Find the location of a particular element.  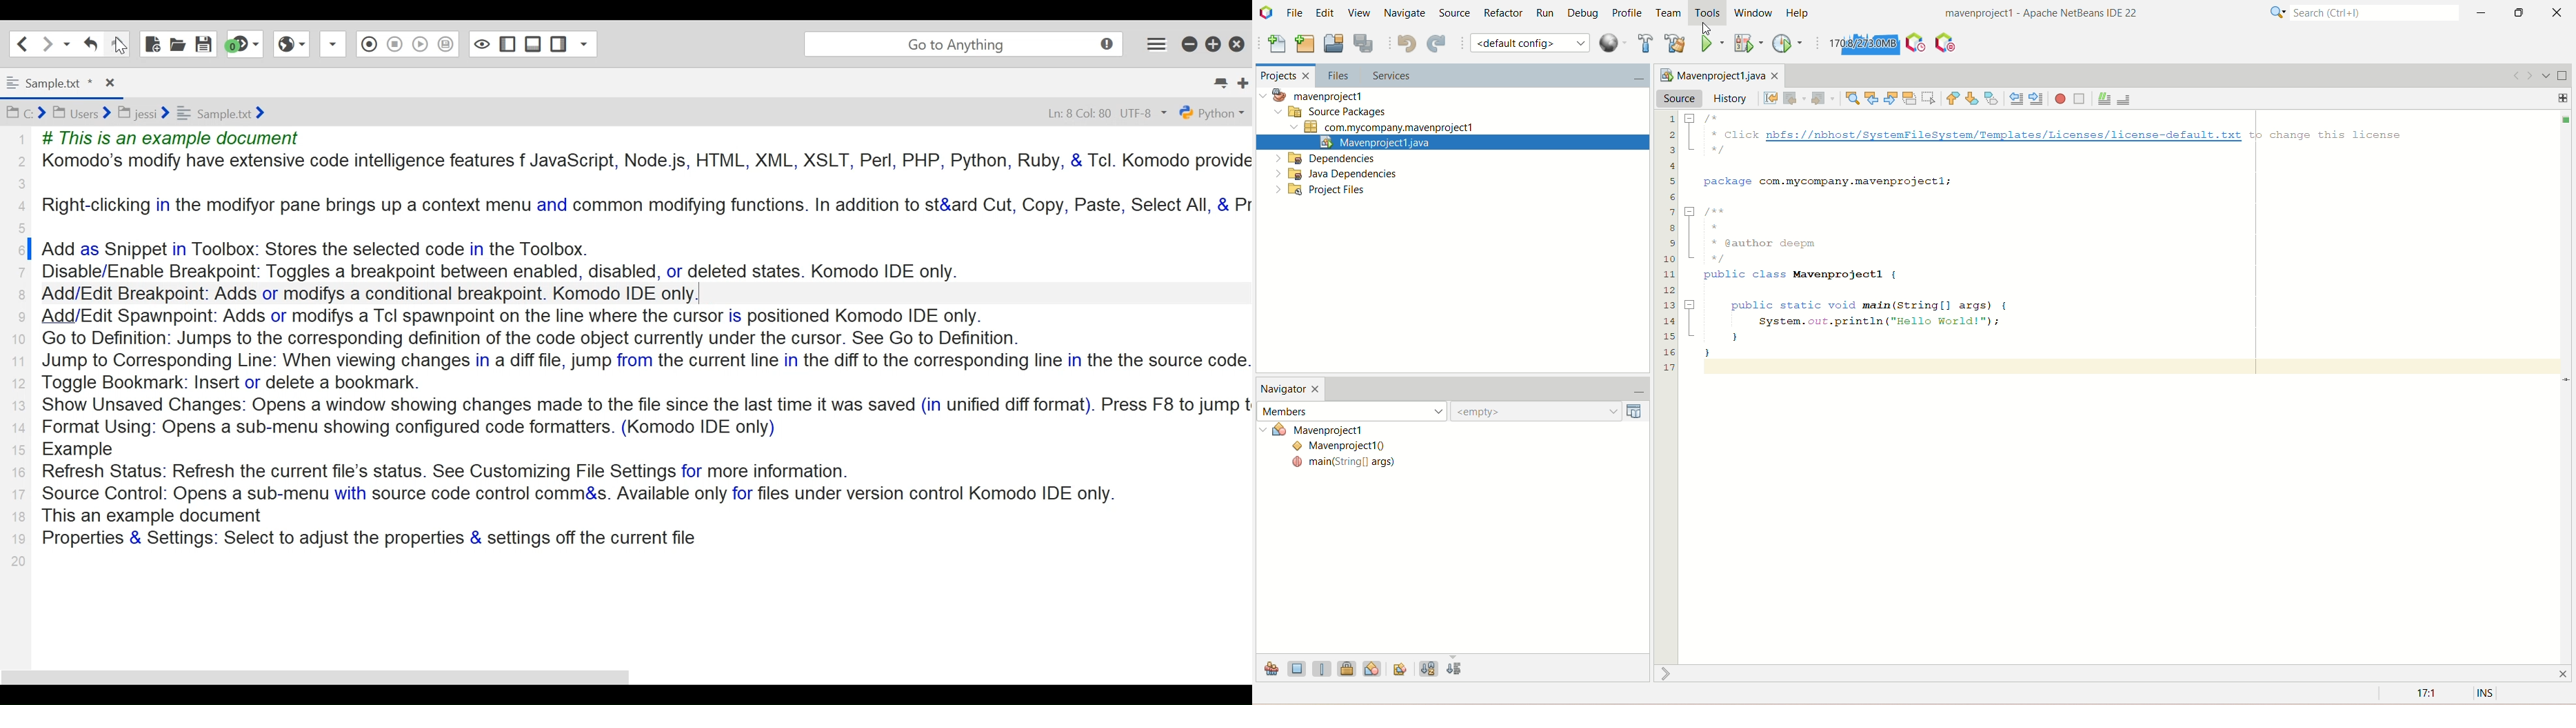

Share File is located at coordinates (331, 44).